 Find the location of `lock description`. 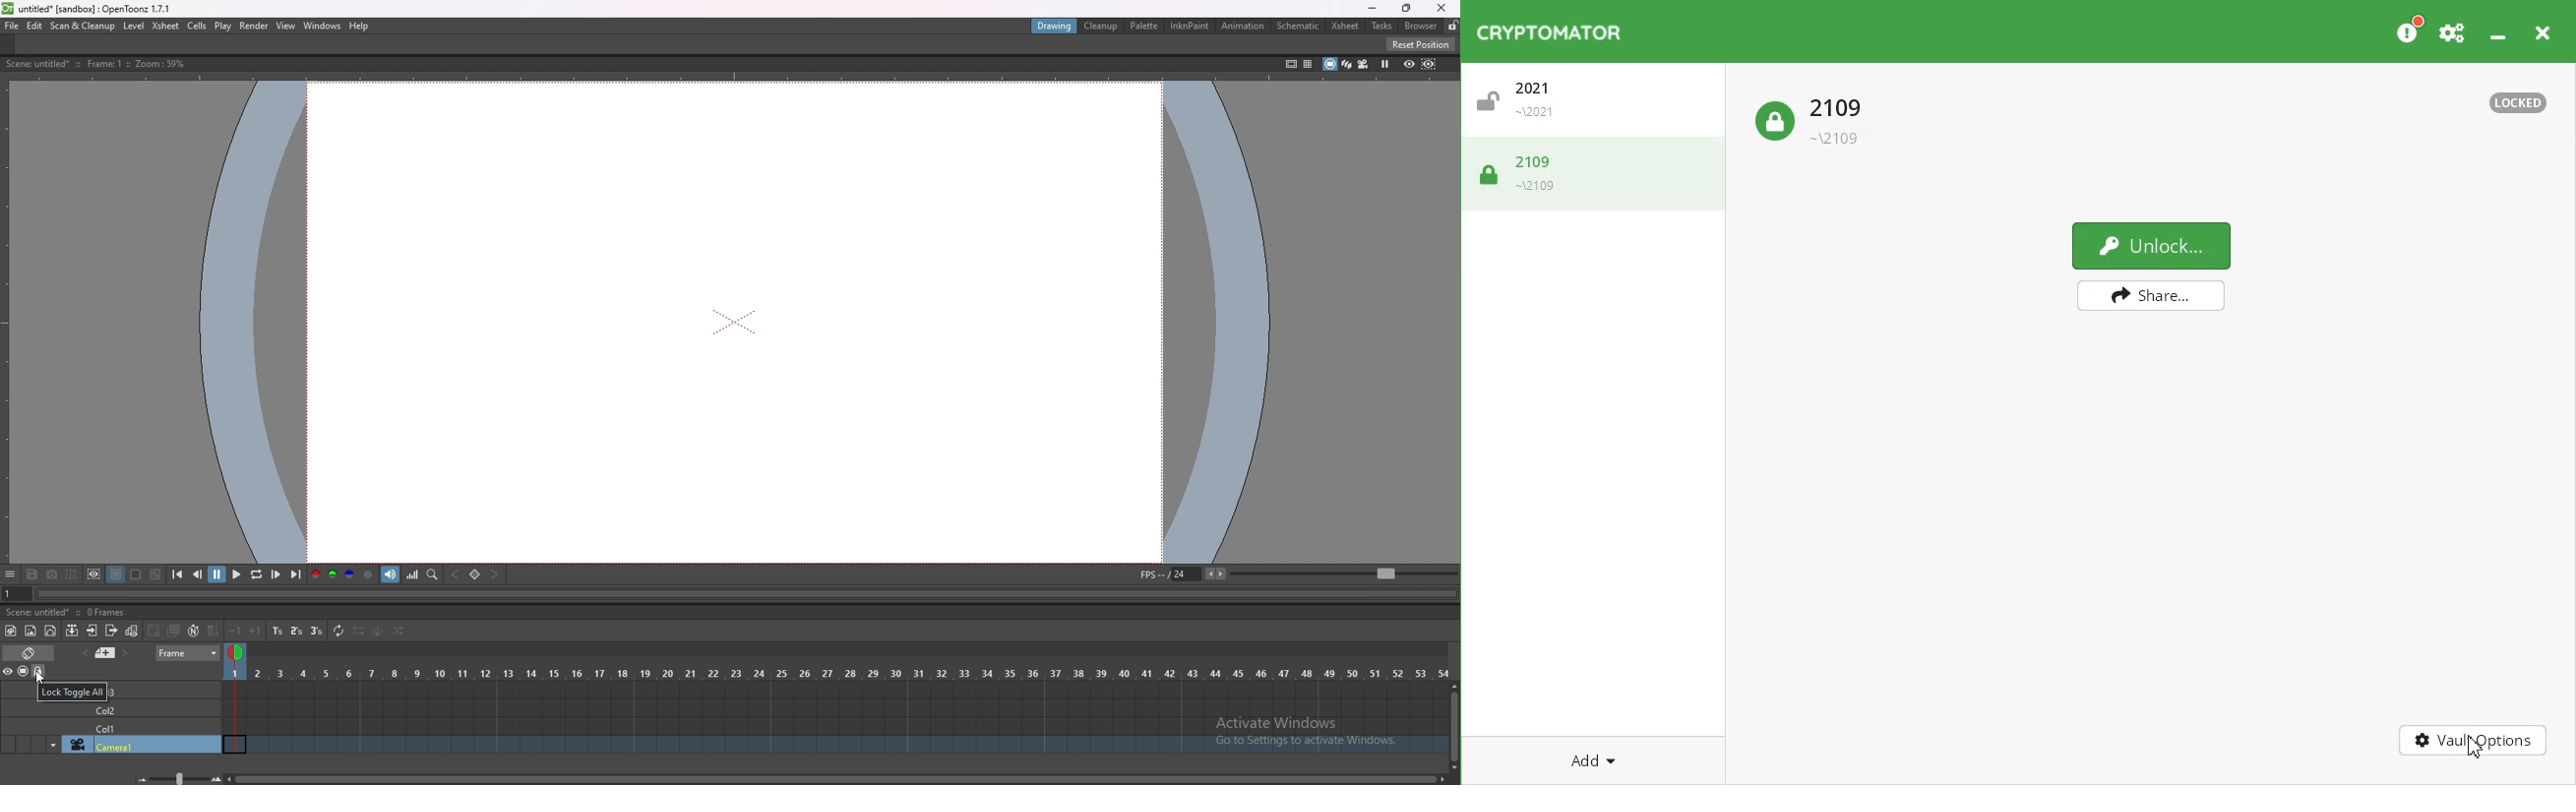

lock description is located at coordinates (72, 691).